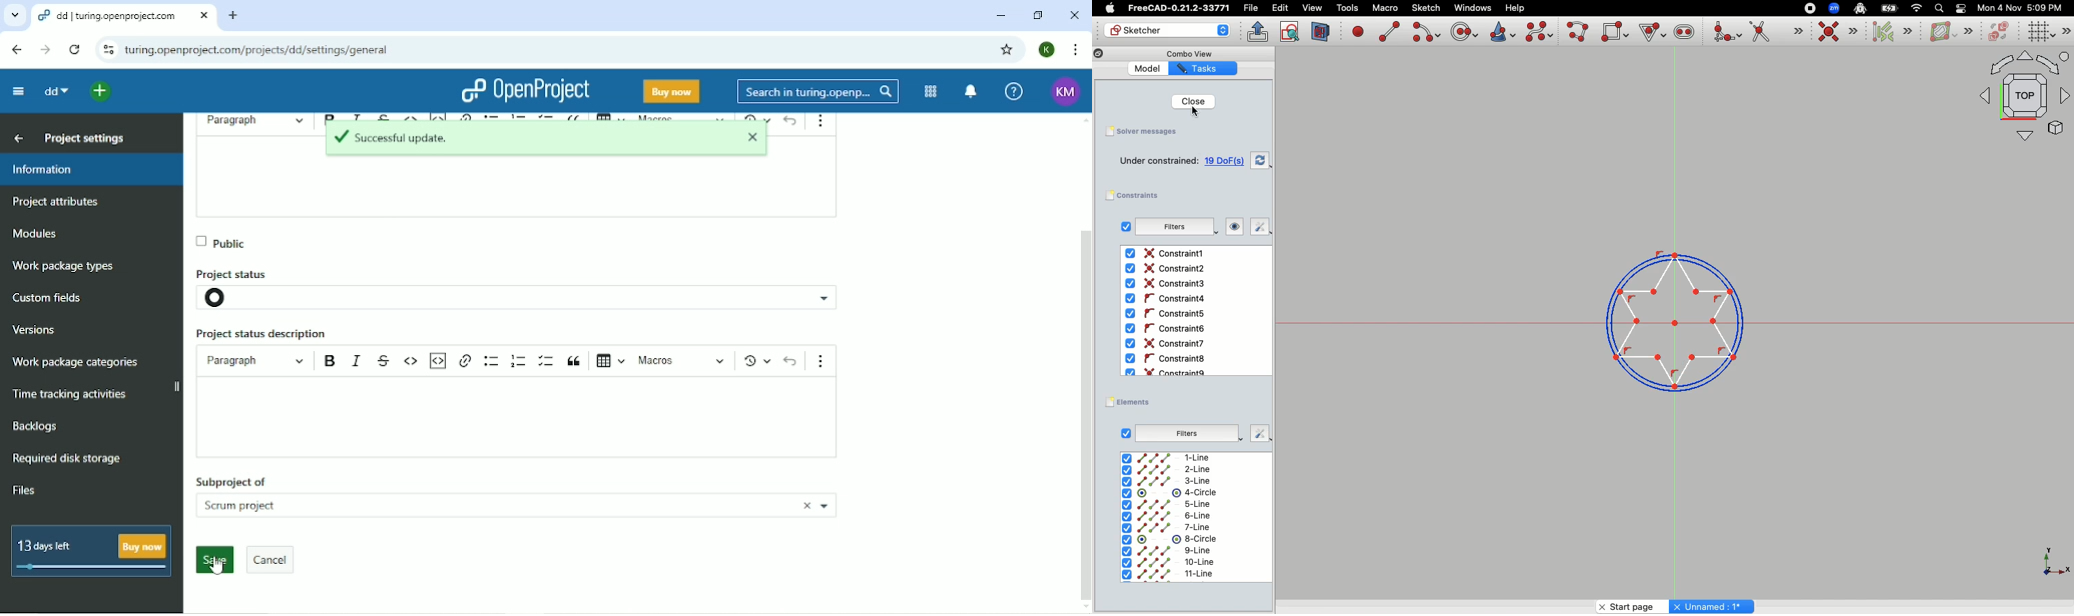 The height and width of the screenshot is (616, 2100). Describe the element at coordinates (1177, 539) in the screenshot. I see `8-circle` at that location.